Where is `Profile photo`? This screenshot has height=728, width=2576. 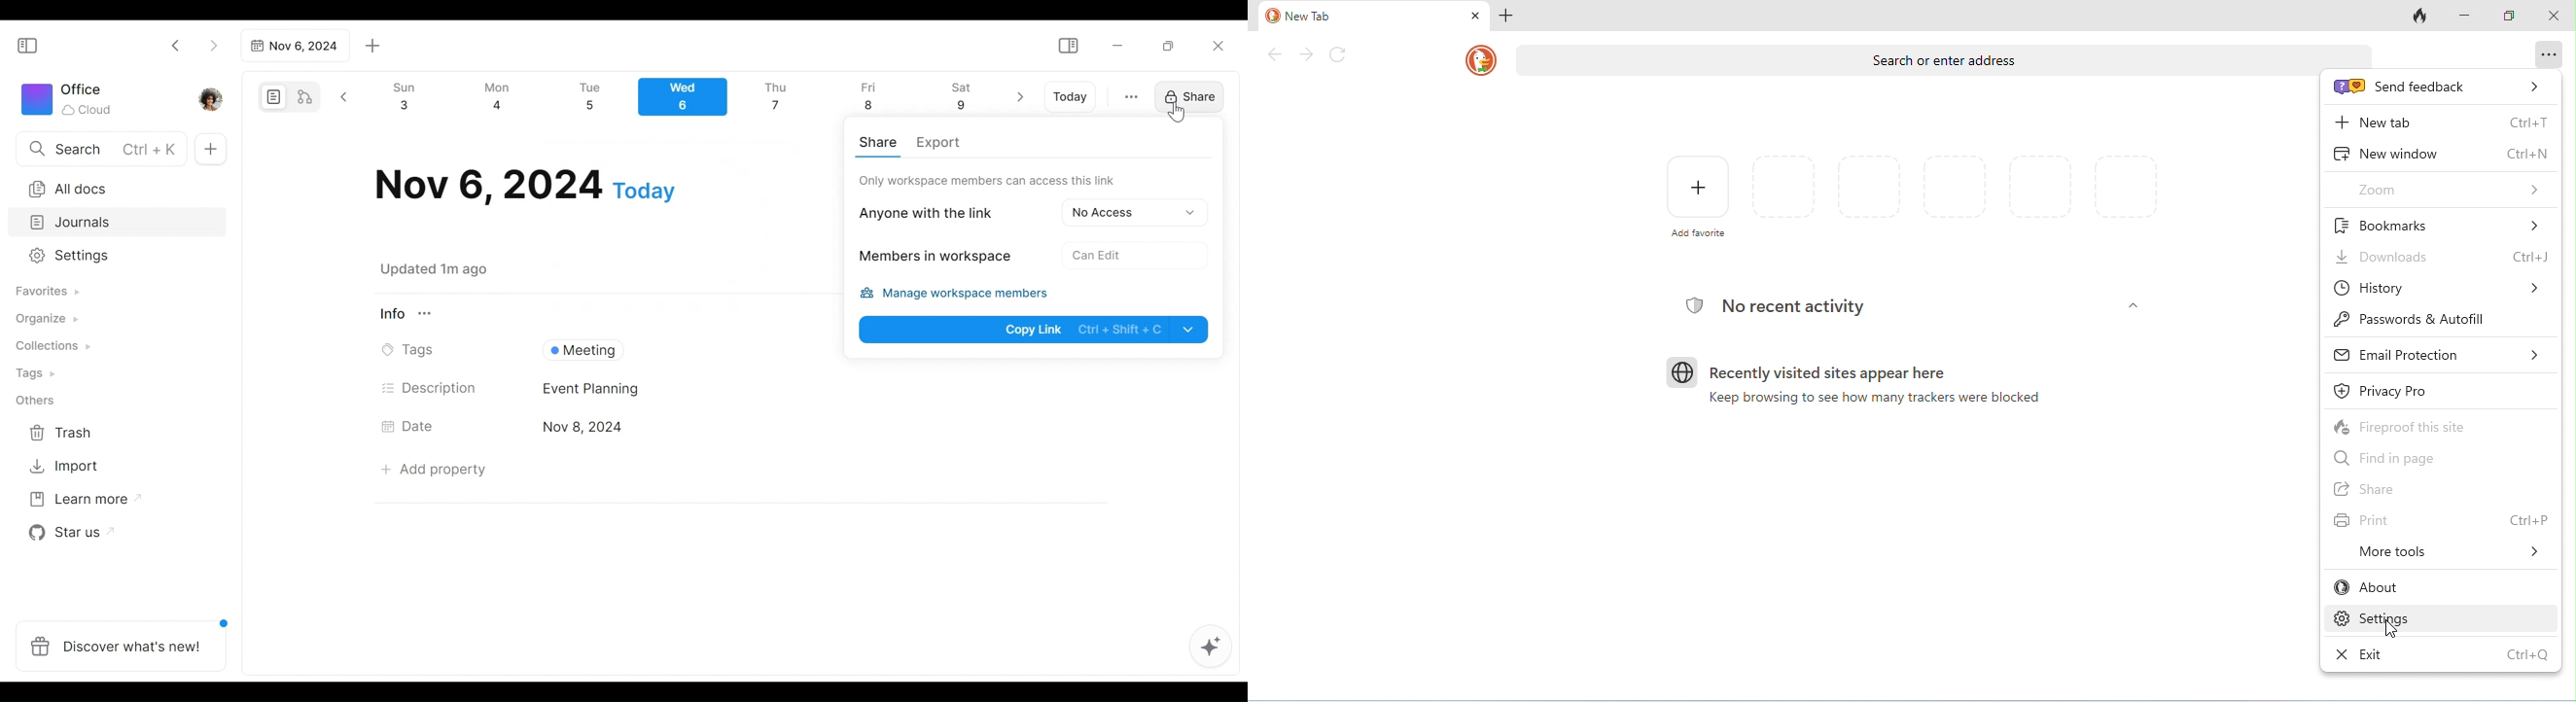
Profile photo is located at coordinates (212, 96).